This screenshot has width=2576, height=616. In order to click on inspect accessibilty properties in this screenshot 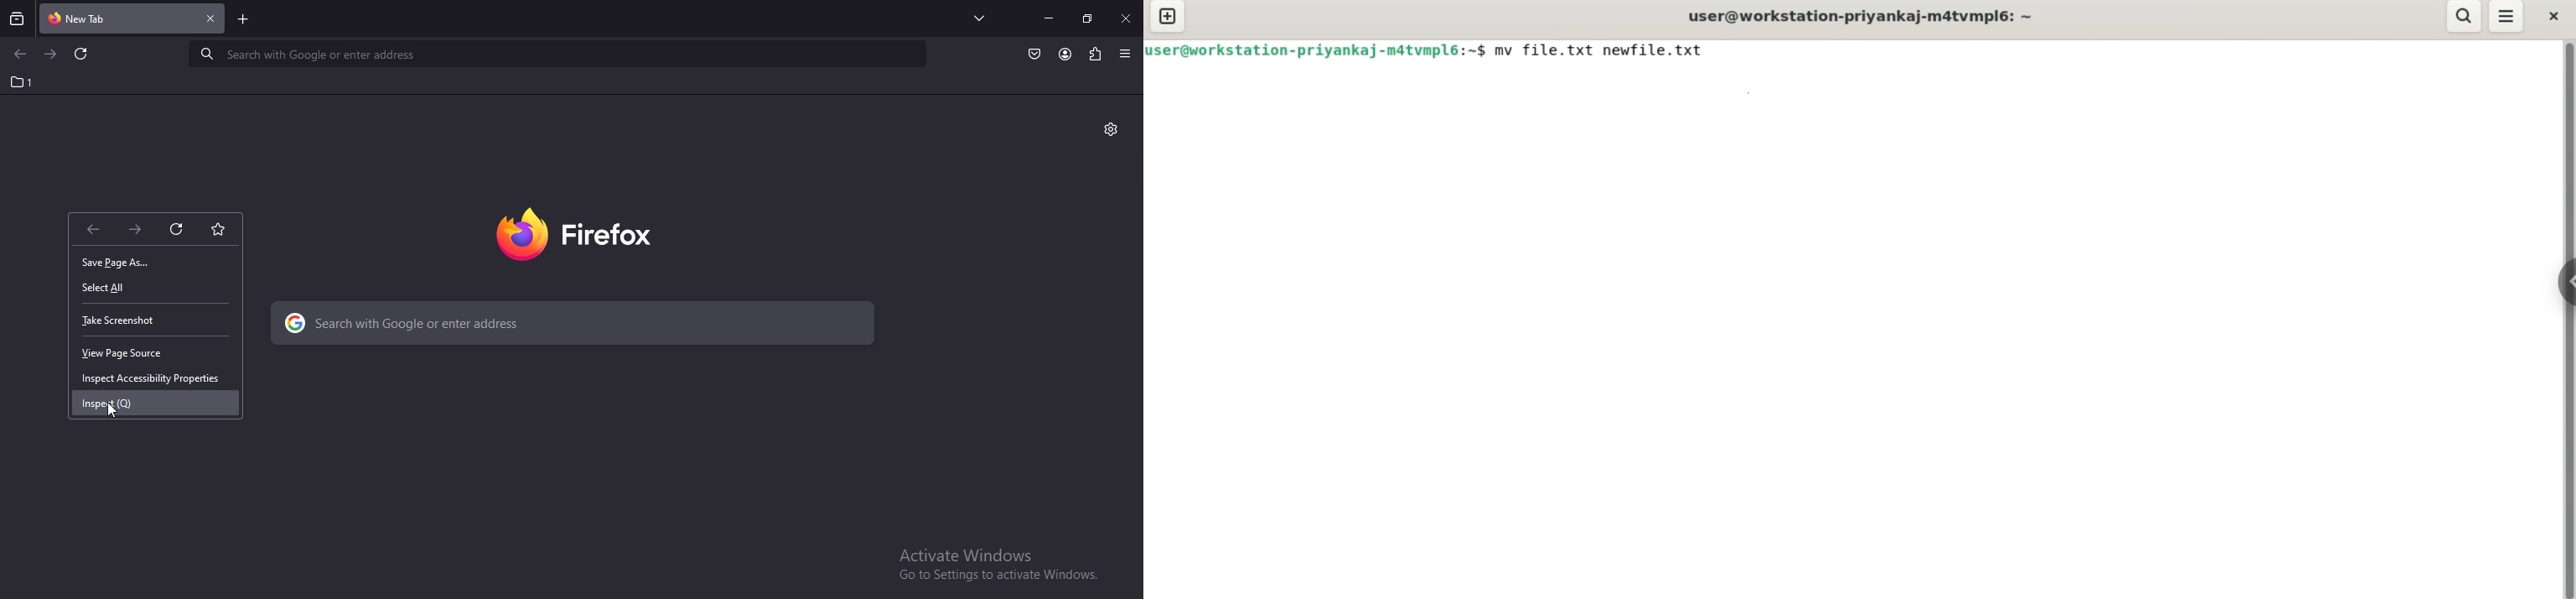, I will do `click(153, 377)`.